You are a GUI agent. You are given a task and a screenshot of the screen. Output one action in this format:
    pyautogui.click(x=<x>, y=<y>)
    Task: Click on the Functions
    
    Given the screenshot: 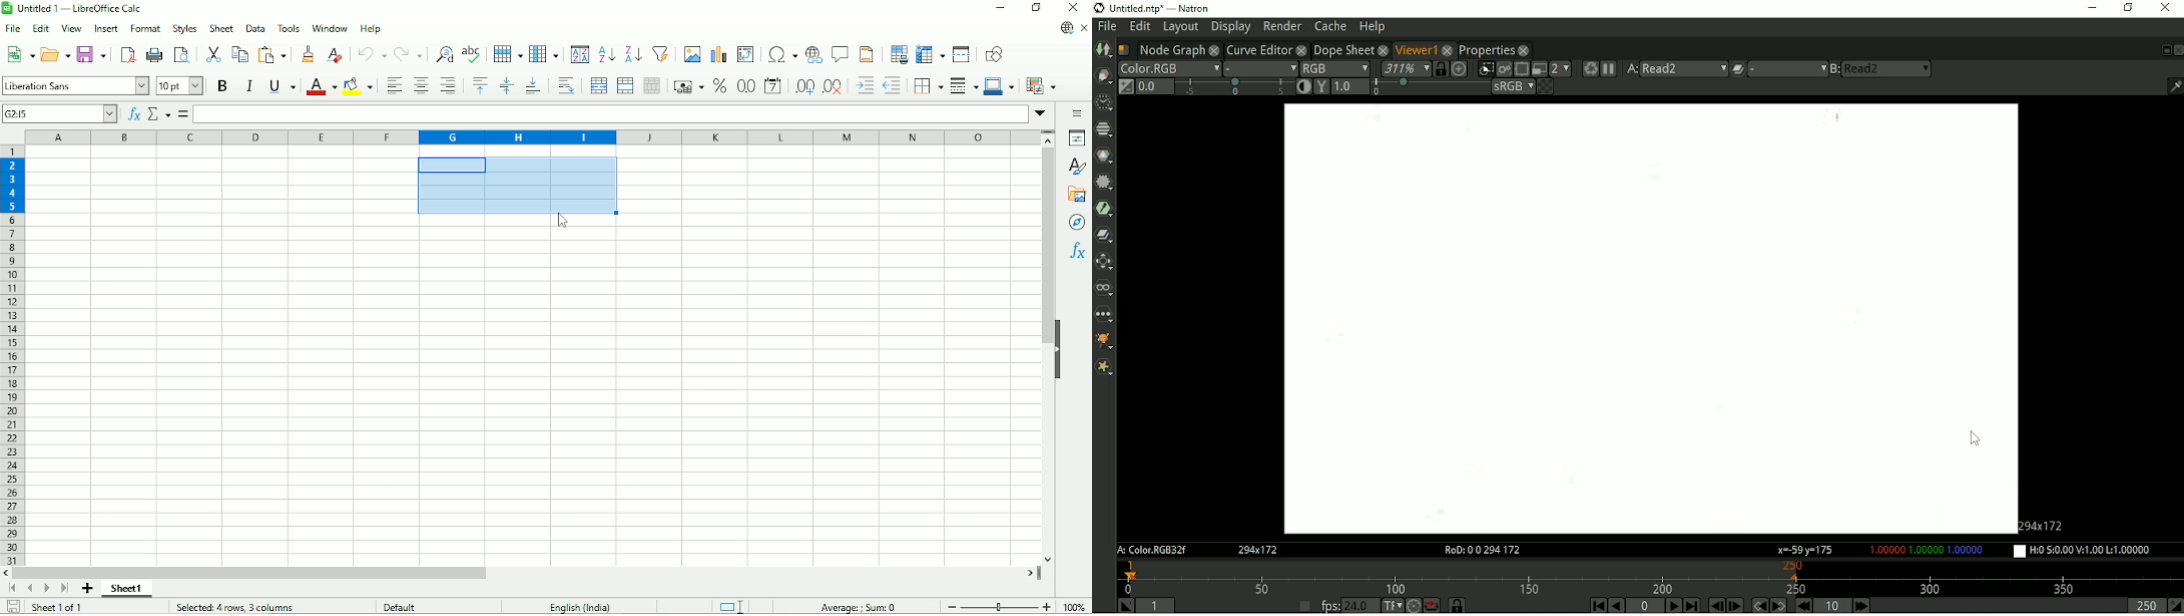 What is the action you would take?
    pyautogui.click(x=1076, y=254)
    